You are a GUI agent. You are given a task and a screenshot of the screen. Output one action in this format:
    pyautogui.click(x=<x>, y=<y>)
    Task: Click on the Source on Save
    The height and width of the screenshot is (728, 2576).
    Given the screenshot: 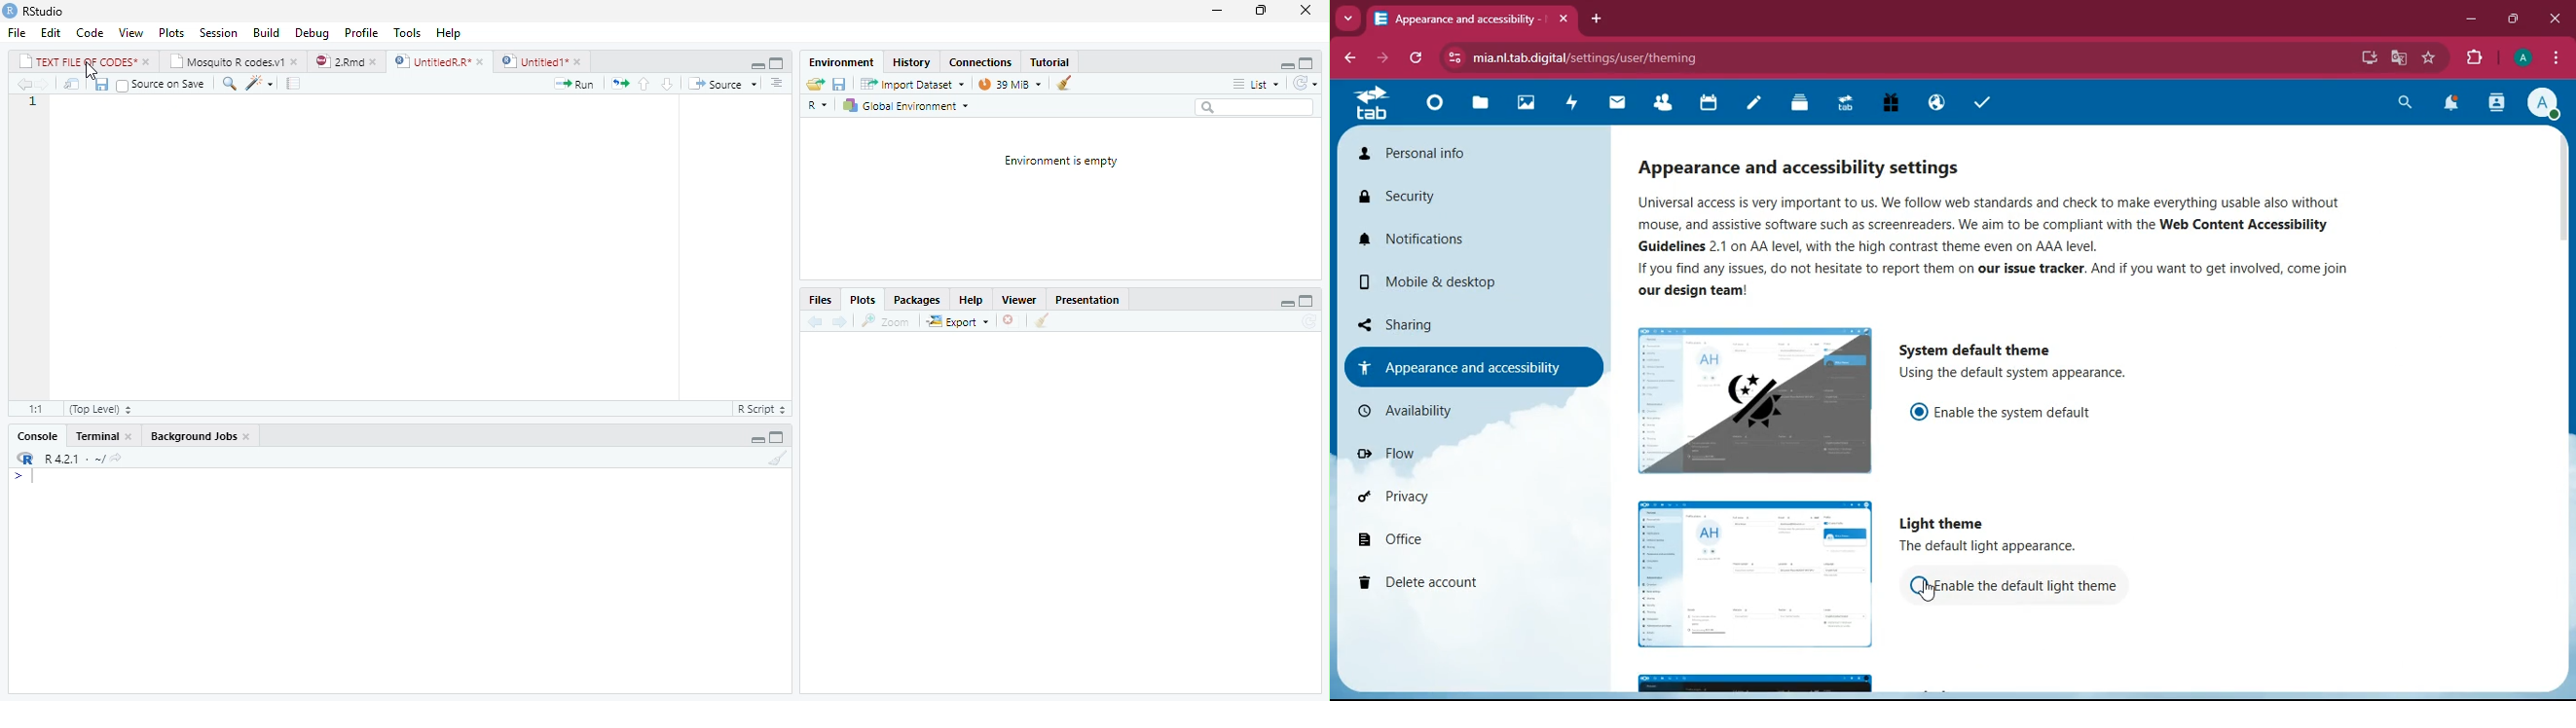 What is the action you would take?
    pyautogui.click(x=160, y=85)
    